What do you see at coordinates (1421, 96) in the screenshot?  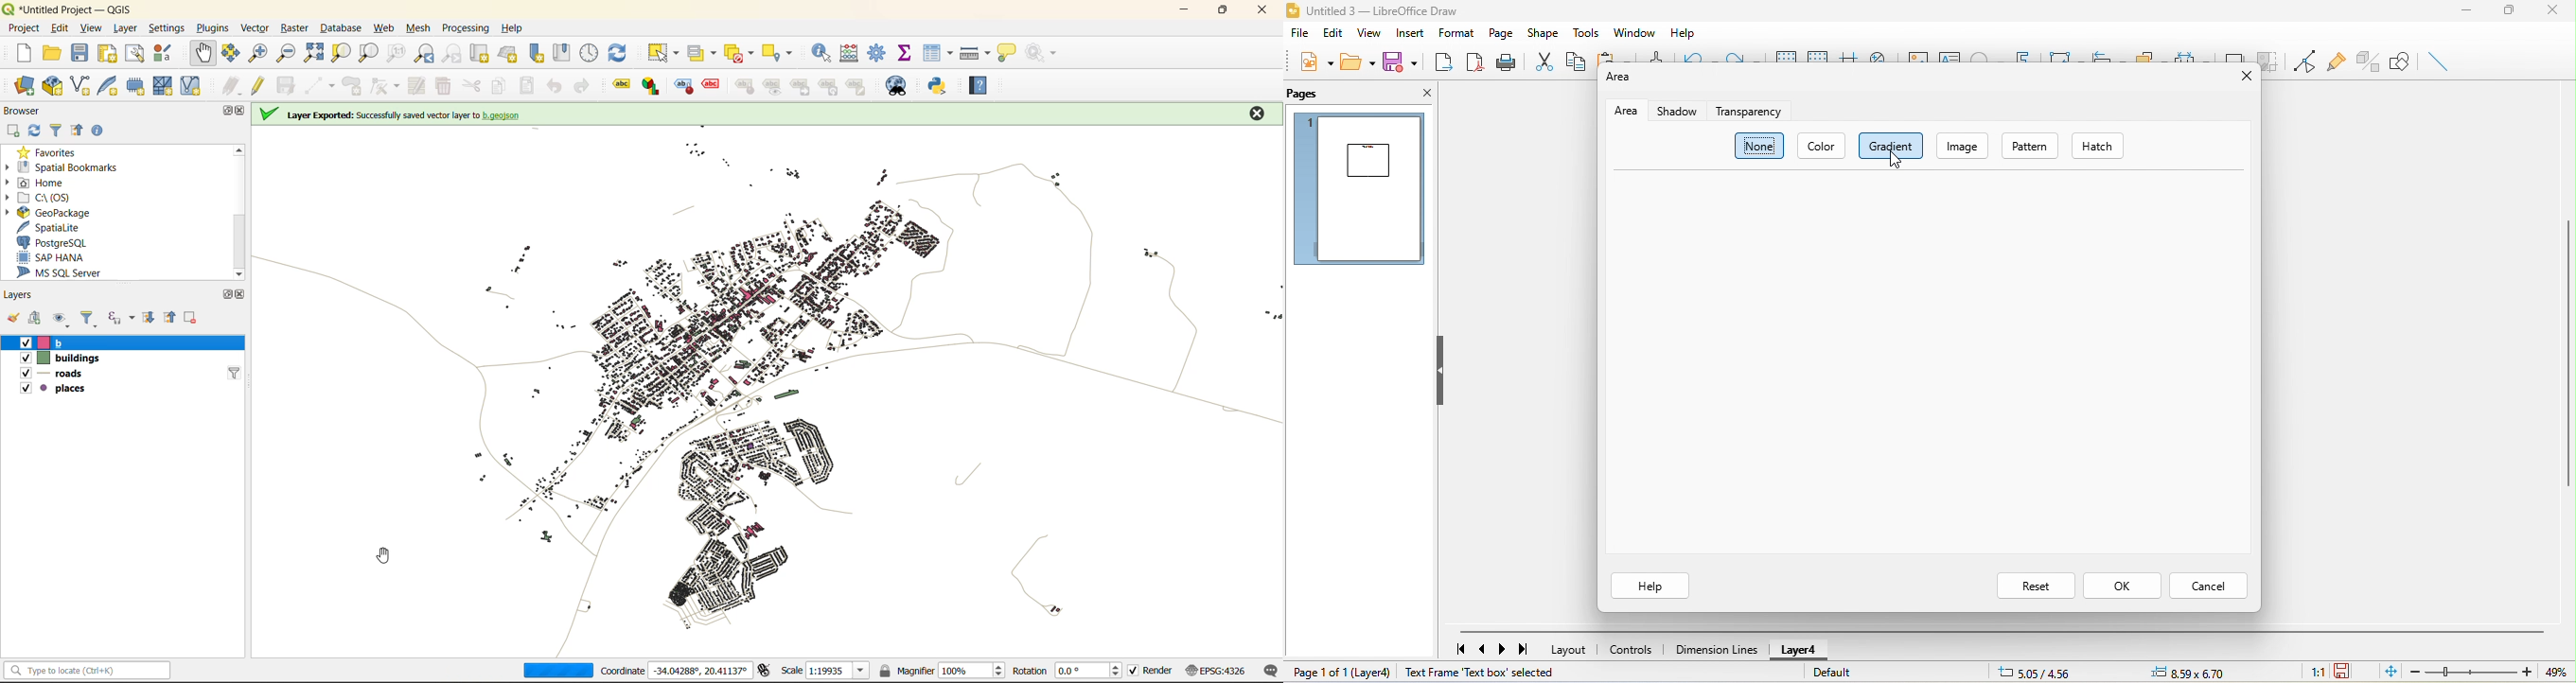 I see `close` at bounding box center [1421, 96].